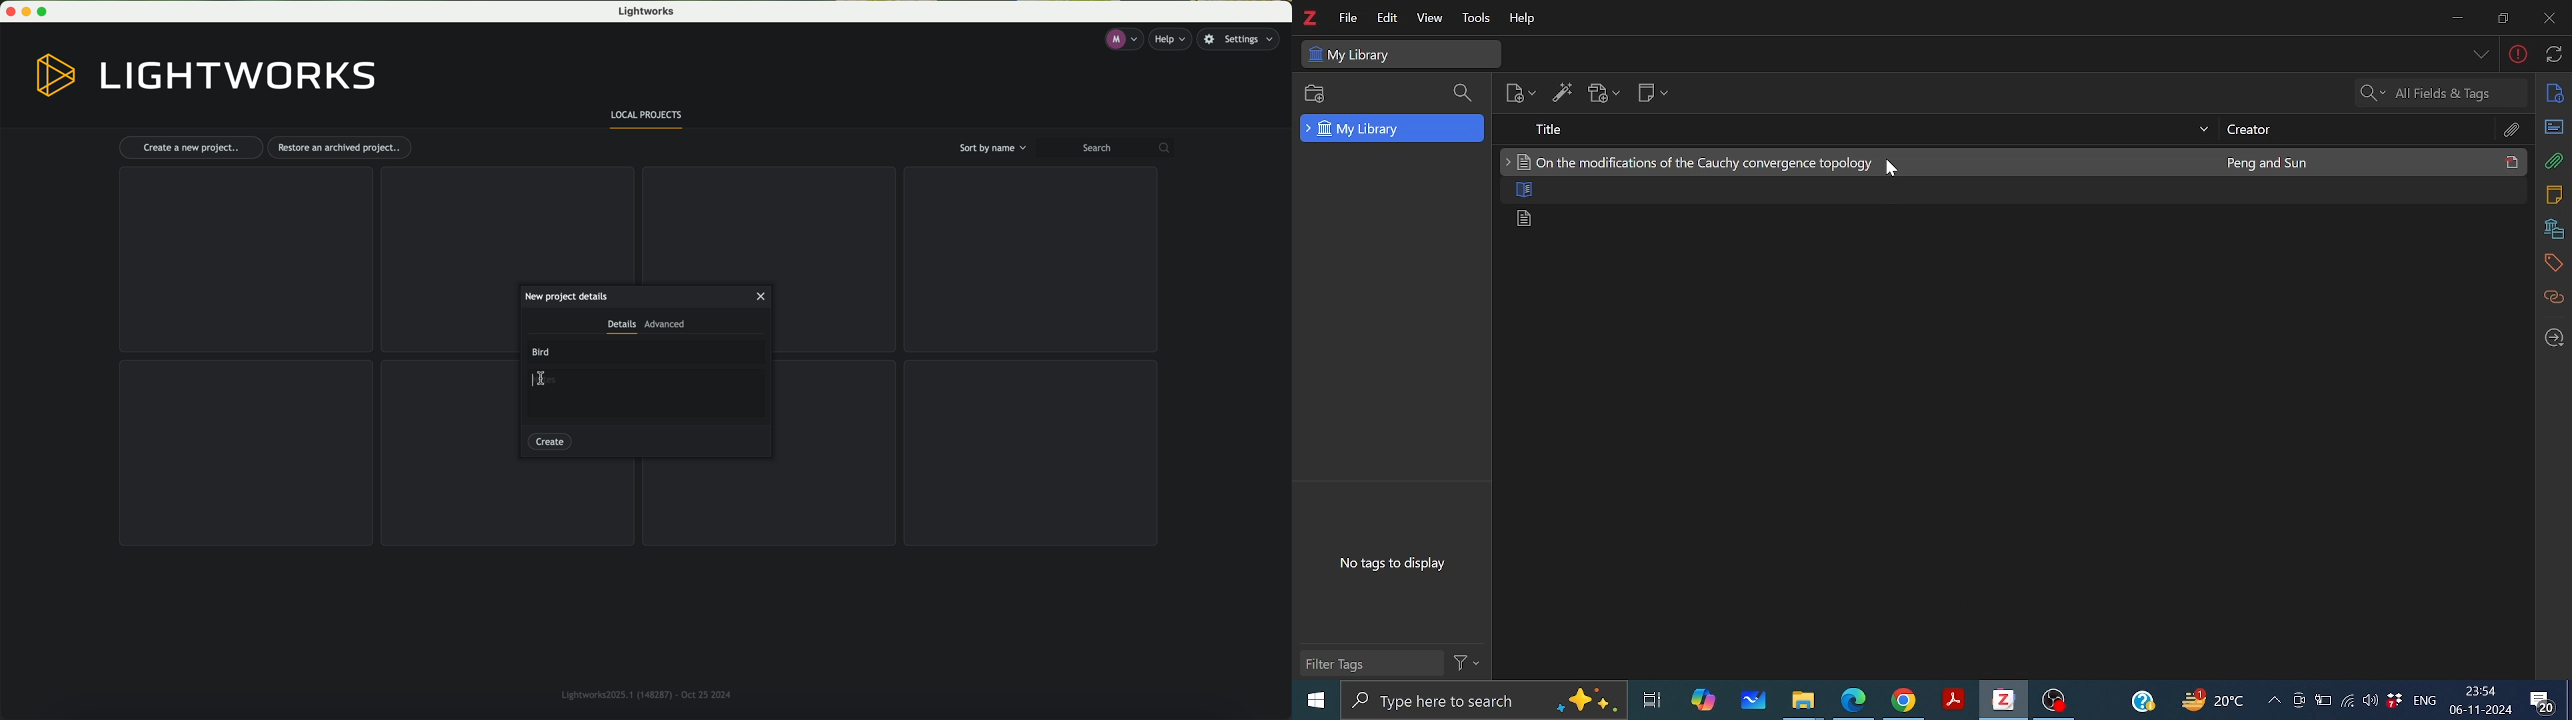  Describe the element at coordinates (2323, 701) in the screenshot. I see `Batttery` at that location.